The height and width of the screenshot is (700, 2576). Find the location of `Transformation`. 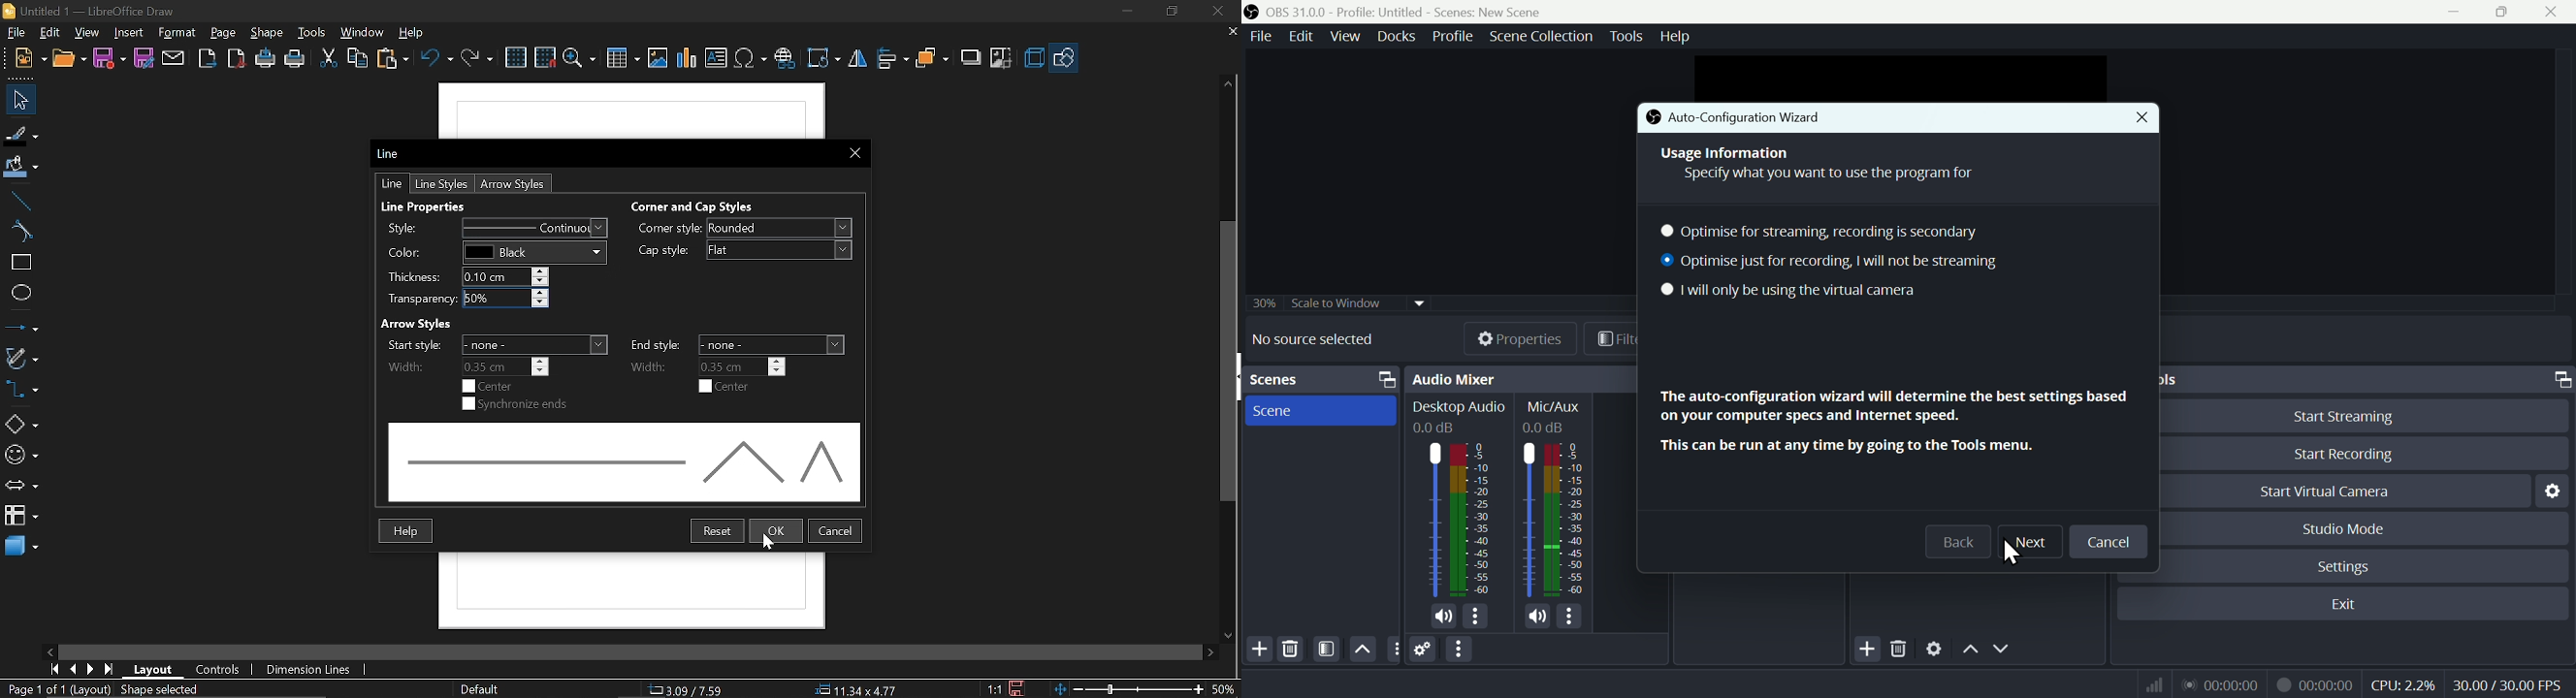

Transformation is located at coordinates (822, 60).